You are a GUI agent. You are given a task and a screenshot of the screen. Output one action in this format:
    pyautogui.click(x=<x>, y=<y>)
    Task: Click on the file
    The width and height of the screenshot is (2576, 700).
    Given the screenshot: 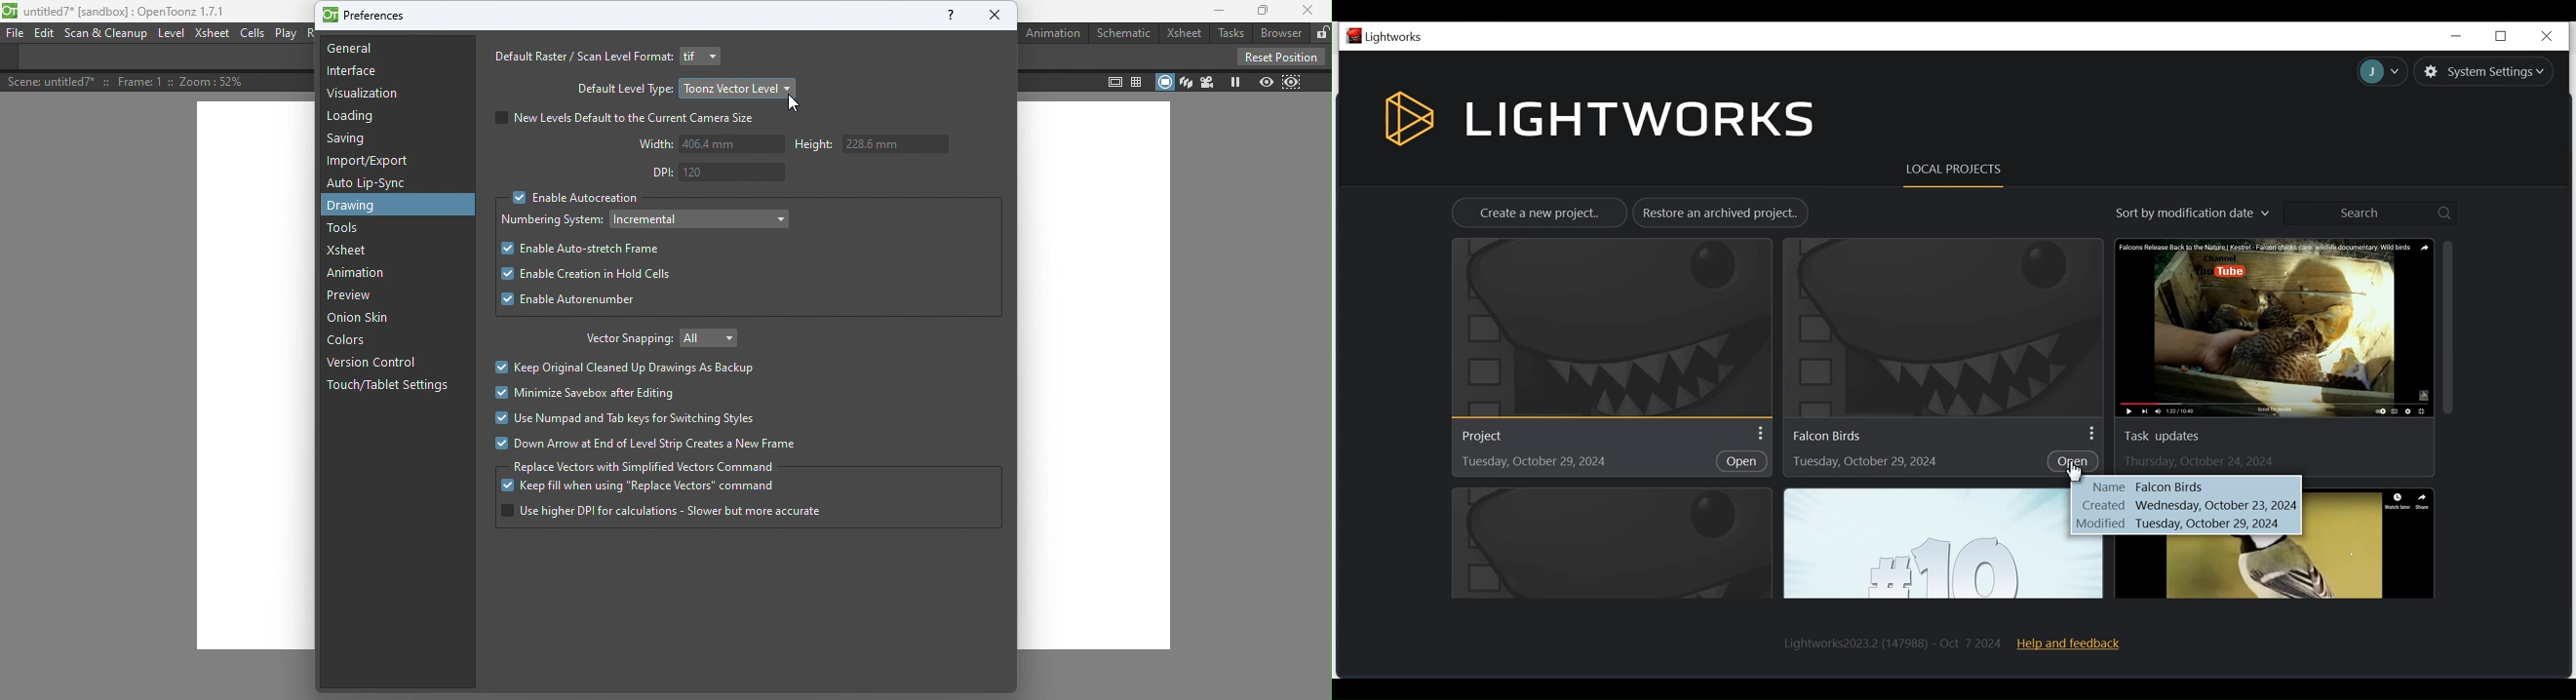 What is the action you would take?
    pyautogui.click(x=14, y=33)
    